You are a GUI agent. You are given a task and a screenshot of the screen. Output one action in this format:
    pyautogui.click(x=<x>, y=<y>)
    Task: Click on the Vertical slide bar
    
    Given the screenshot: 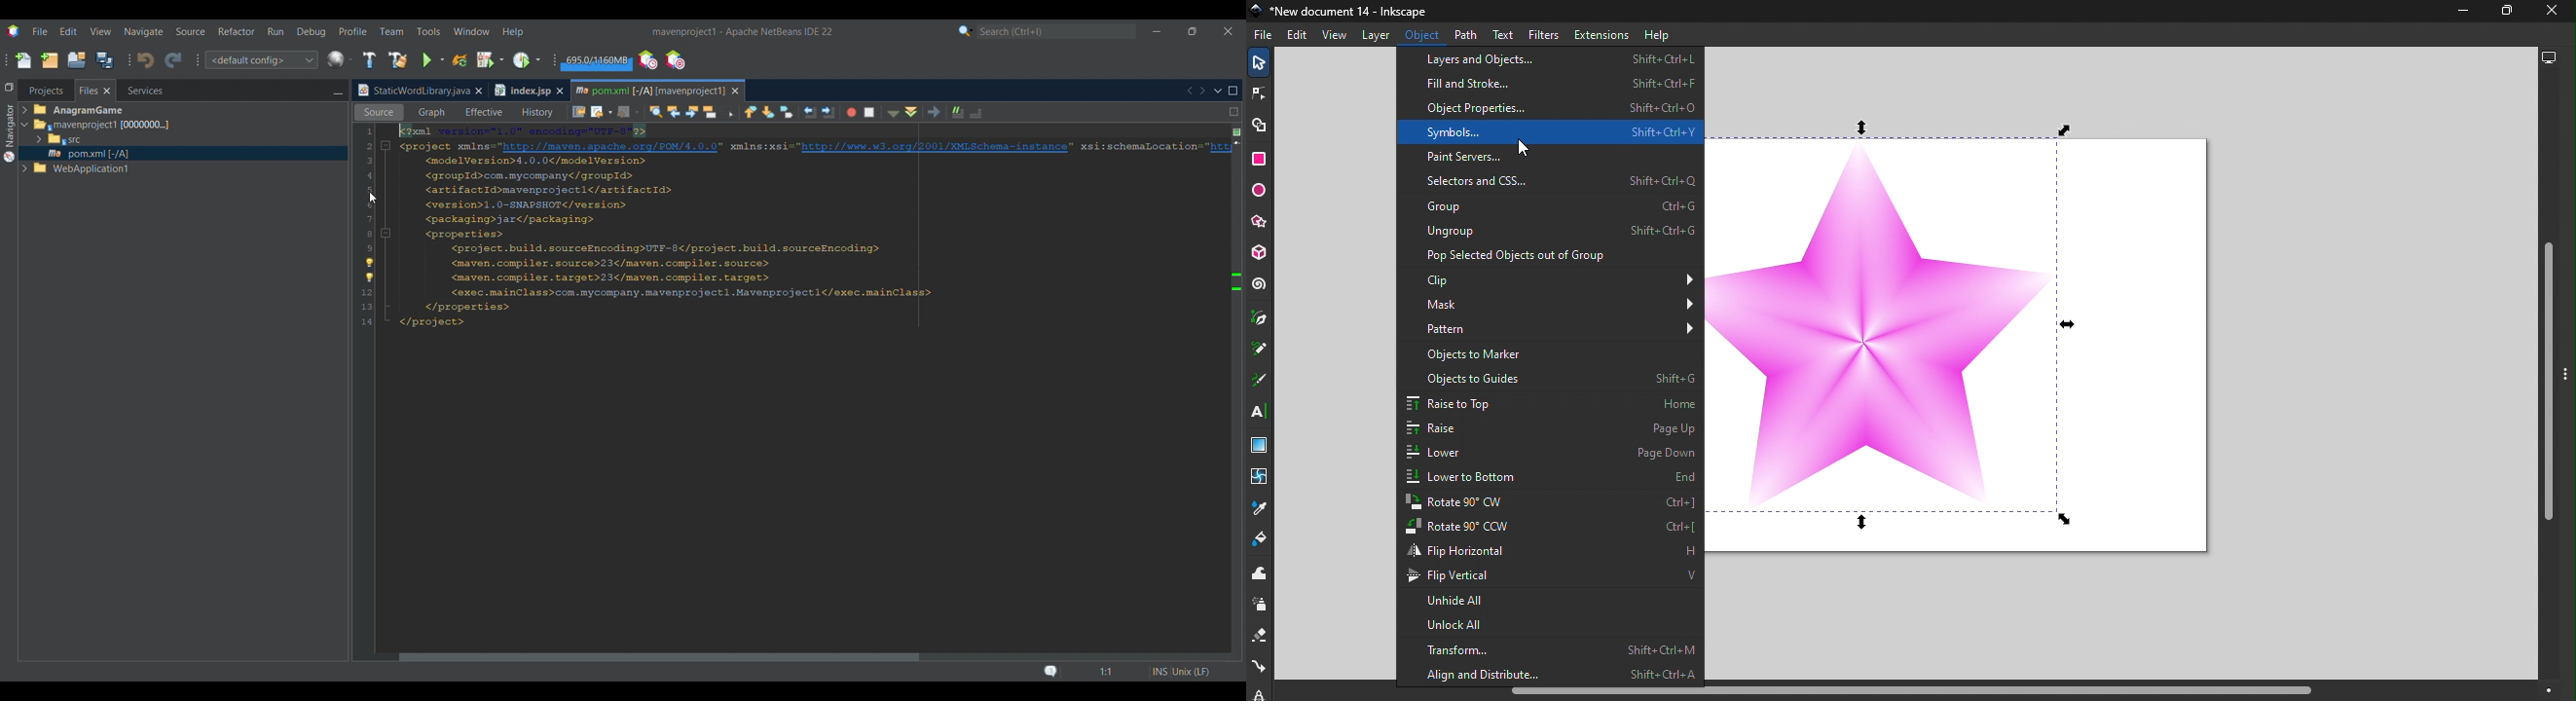 What is the action you would take?
    pyautogui.click(x=1227, y=391)
    